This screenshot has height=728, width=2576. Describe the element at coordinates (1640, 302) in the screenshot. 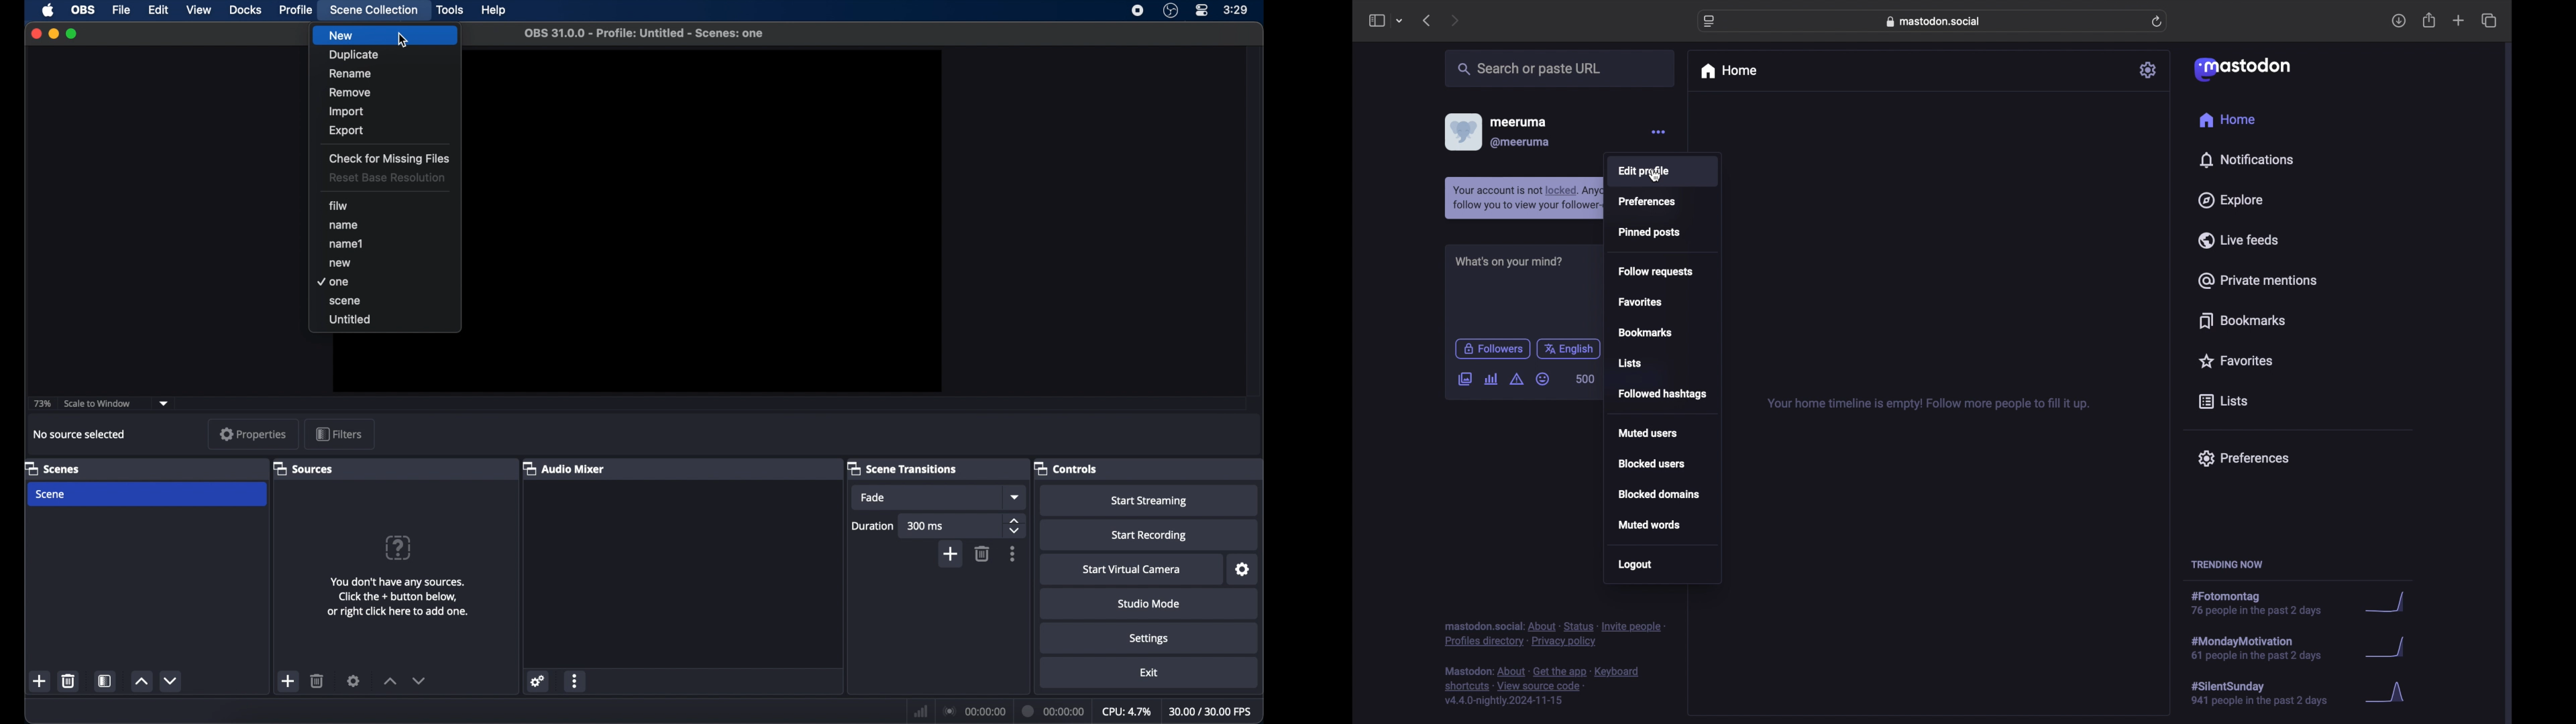

I see `favorites` at that location.